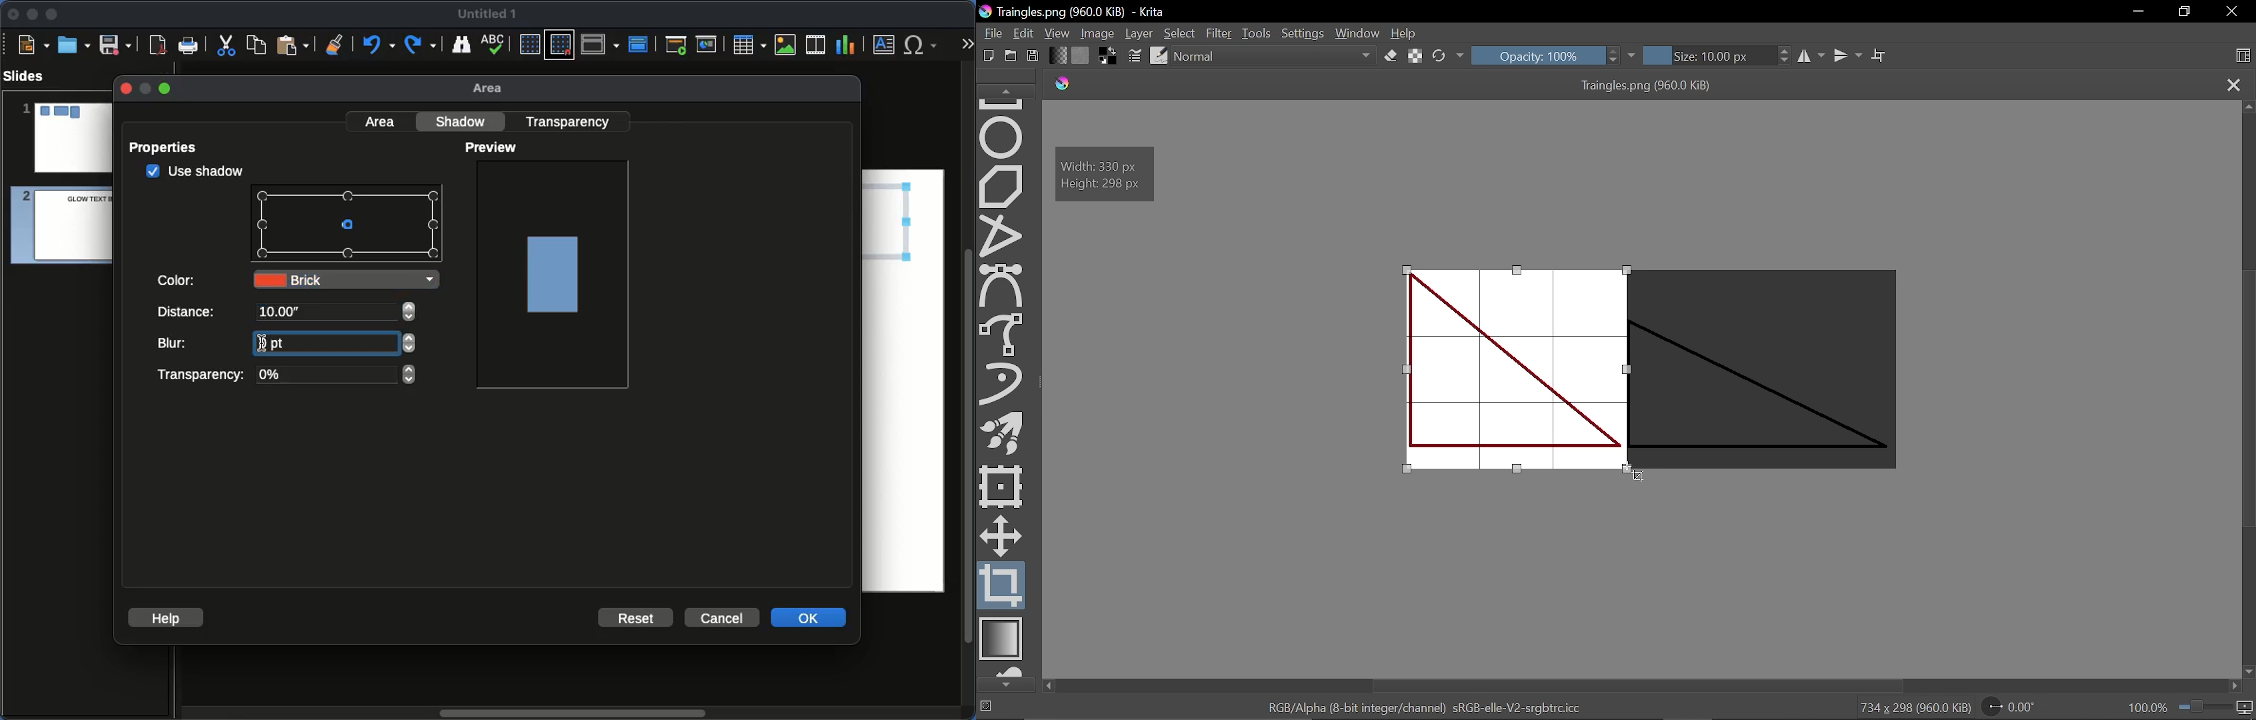  What do you see at coordinates (196, 171) in the screenshot?
I see `checked Use shadow` at bounding box center [196, 171].